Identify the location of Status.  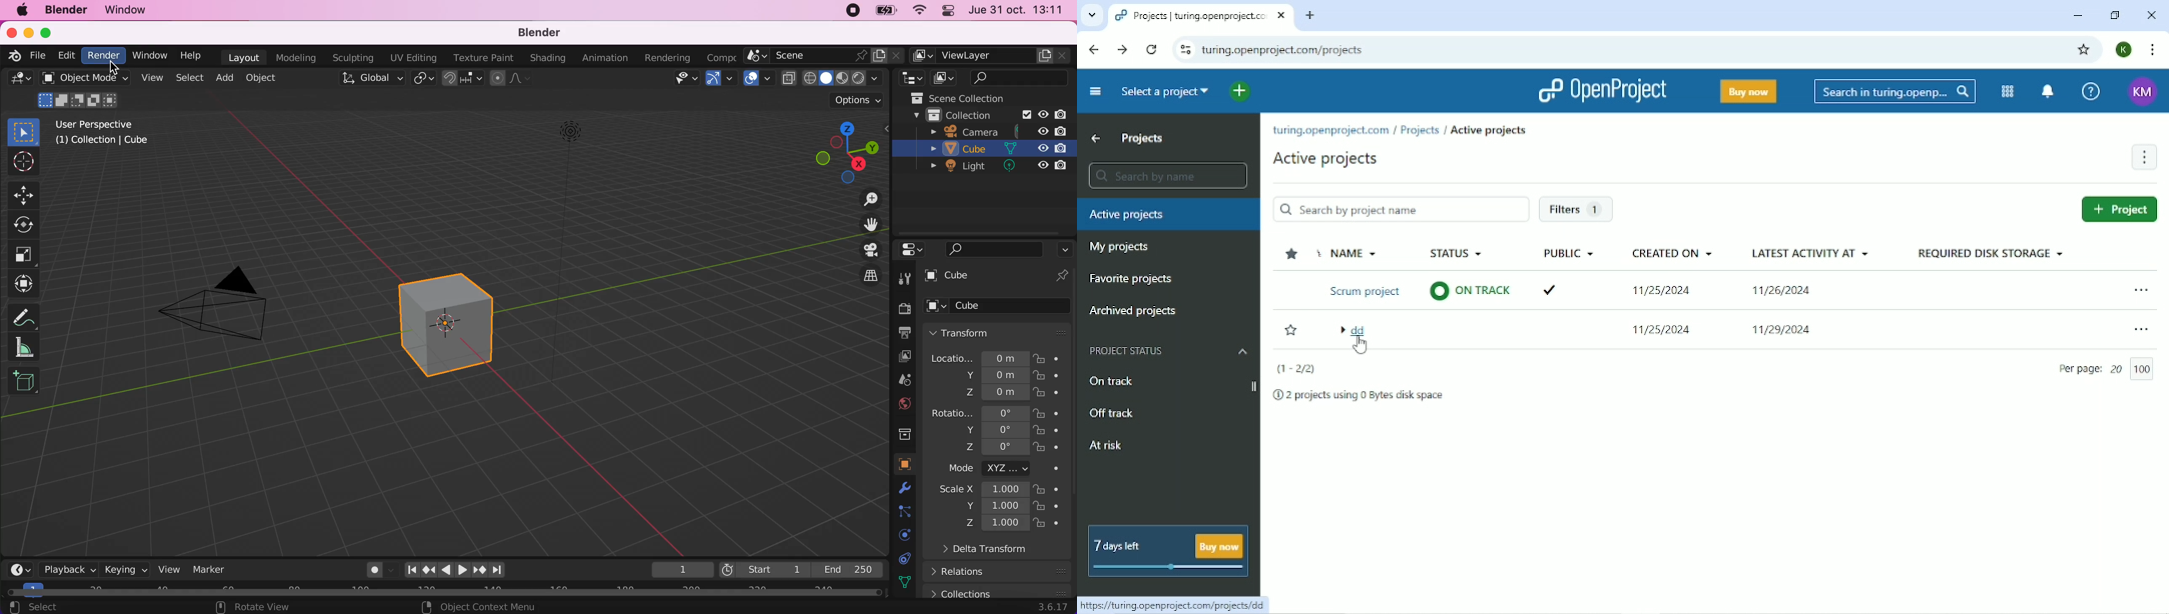
(1461, 255).